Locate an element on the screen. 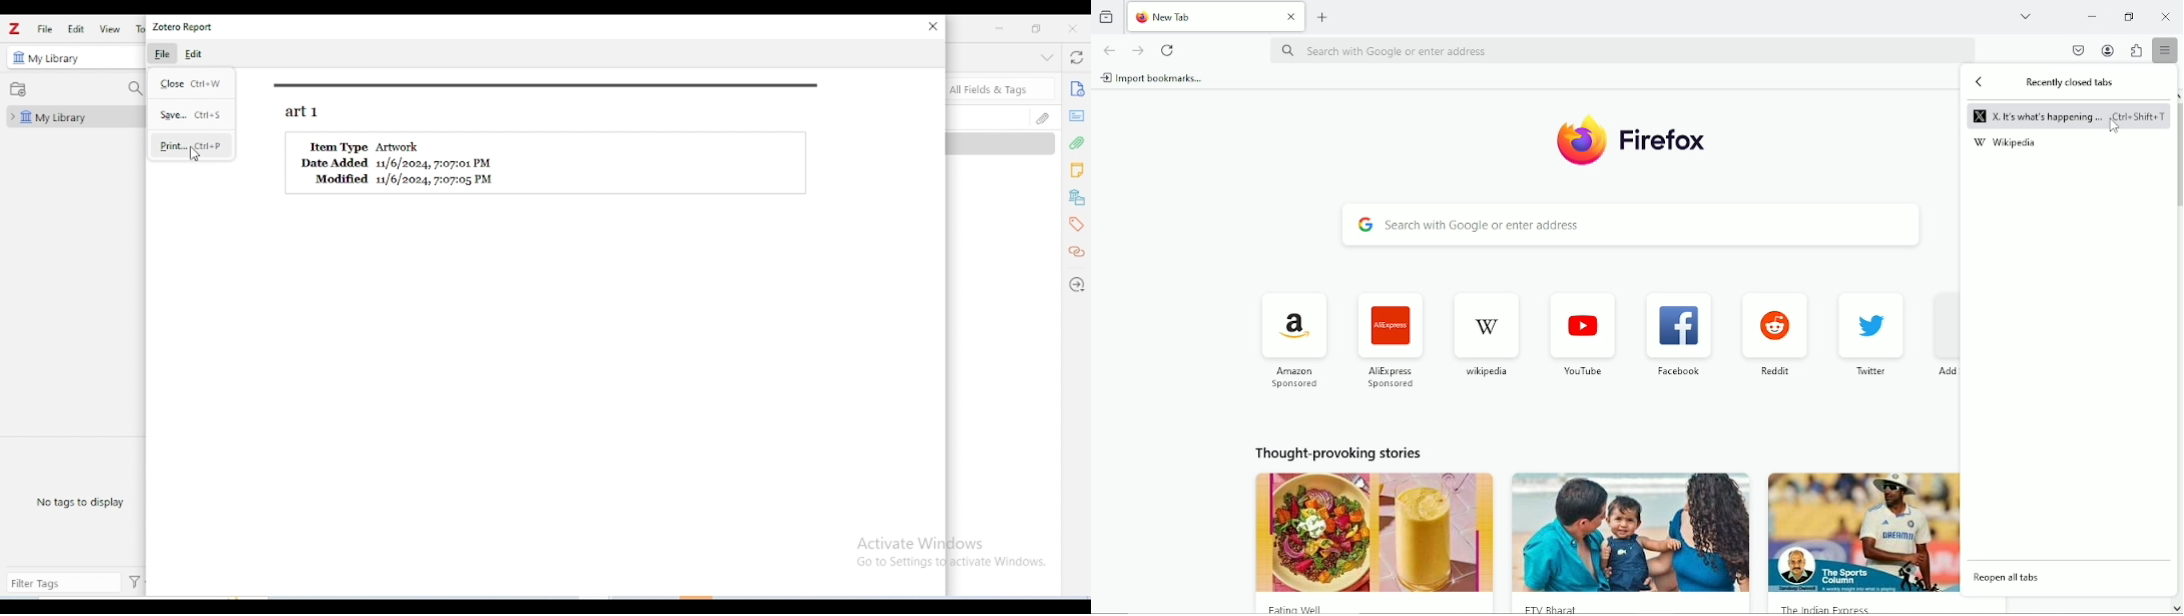 The image size is (2184, 616). art1 is located at coordinates (302, 113).